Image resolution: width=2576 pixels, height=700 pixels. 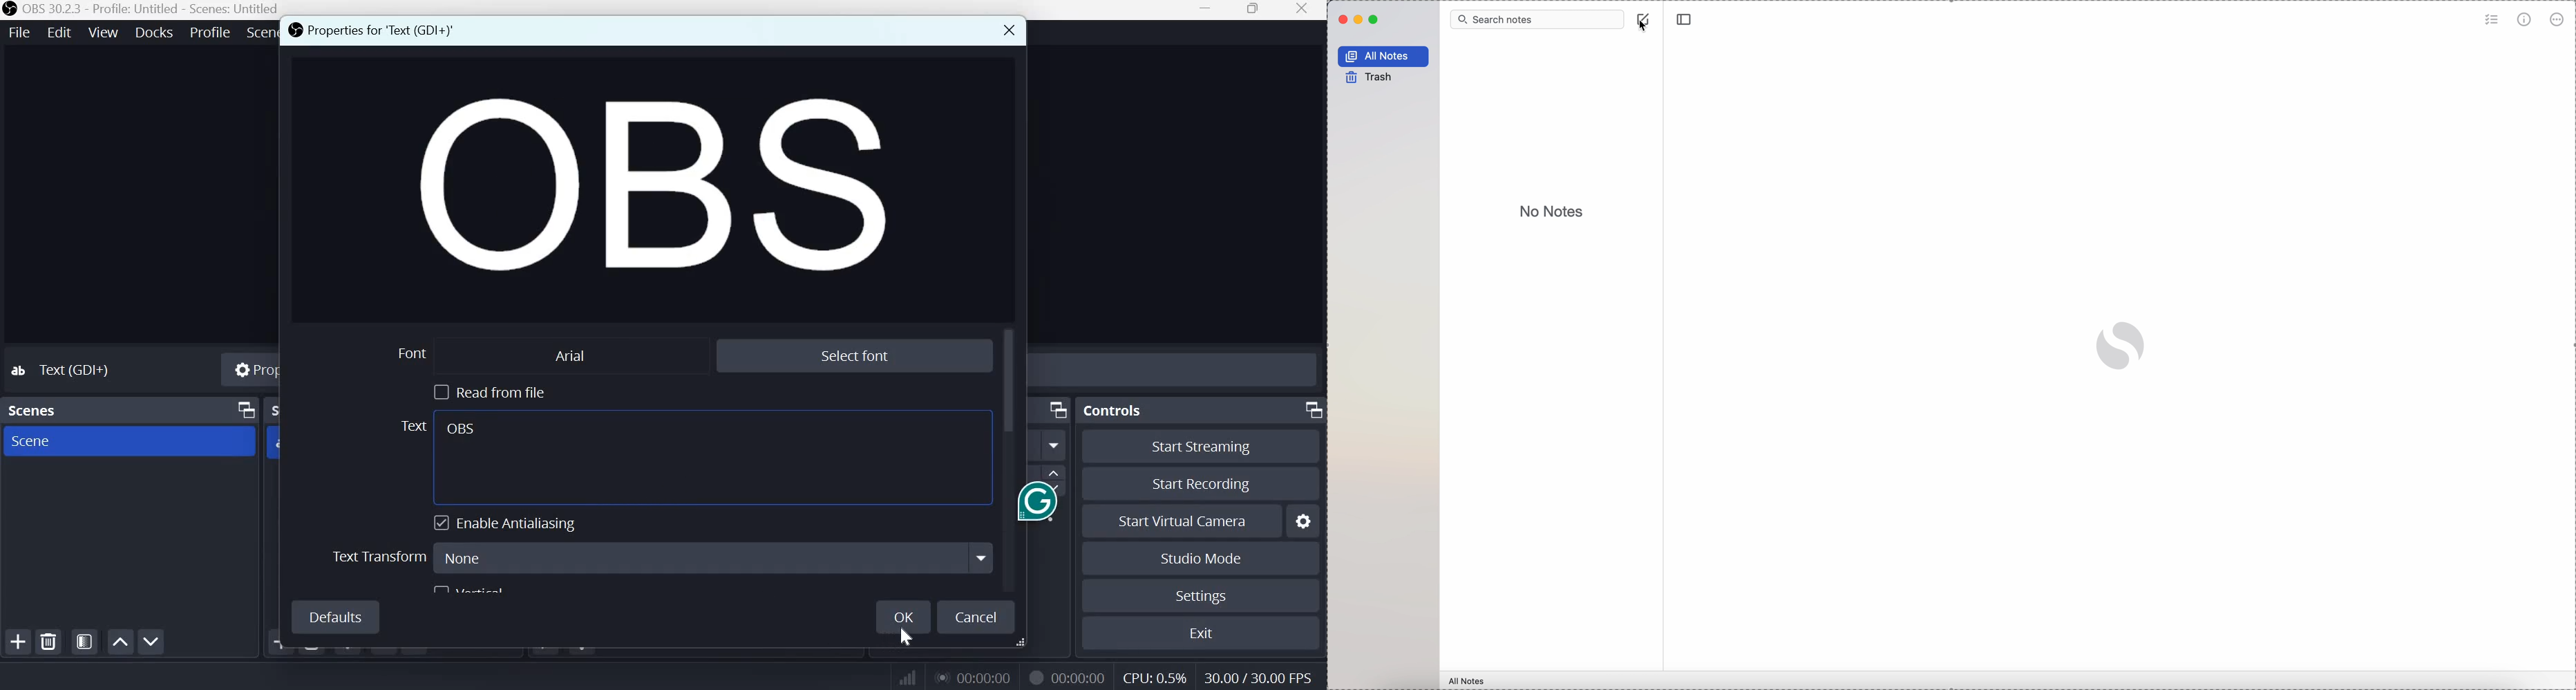 What do you see at coordinates (1204, 633) in the screenshot?
I see `Exit` at bounding box center [1204, 633].